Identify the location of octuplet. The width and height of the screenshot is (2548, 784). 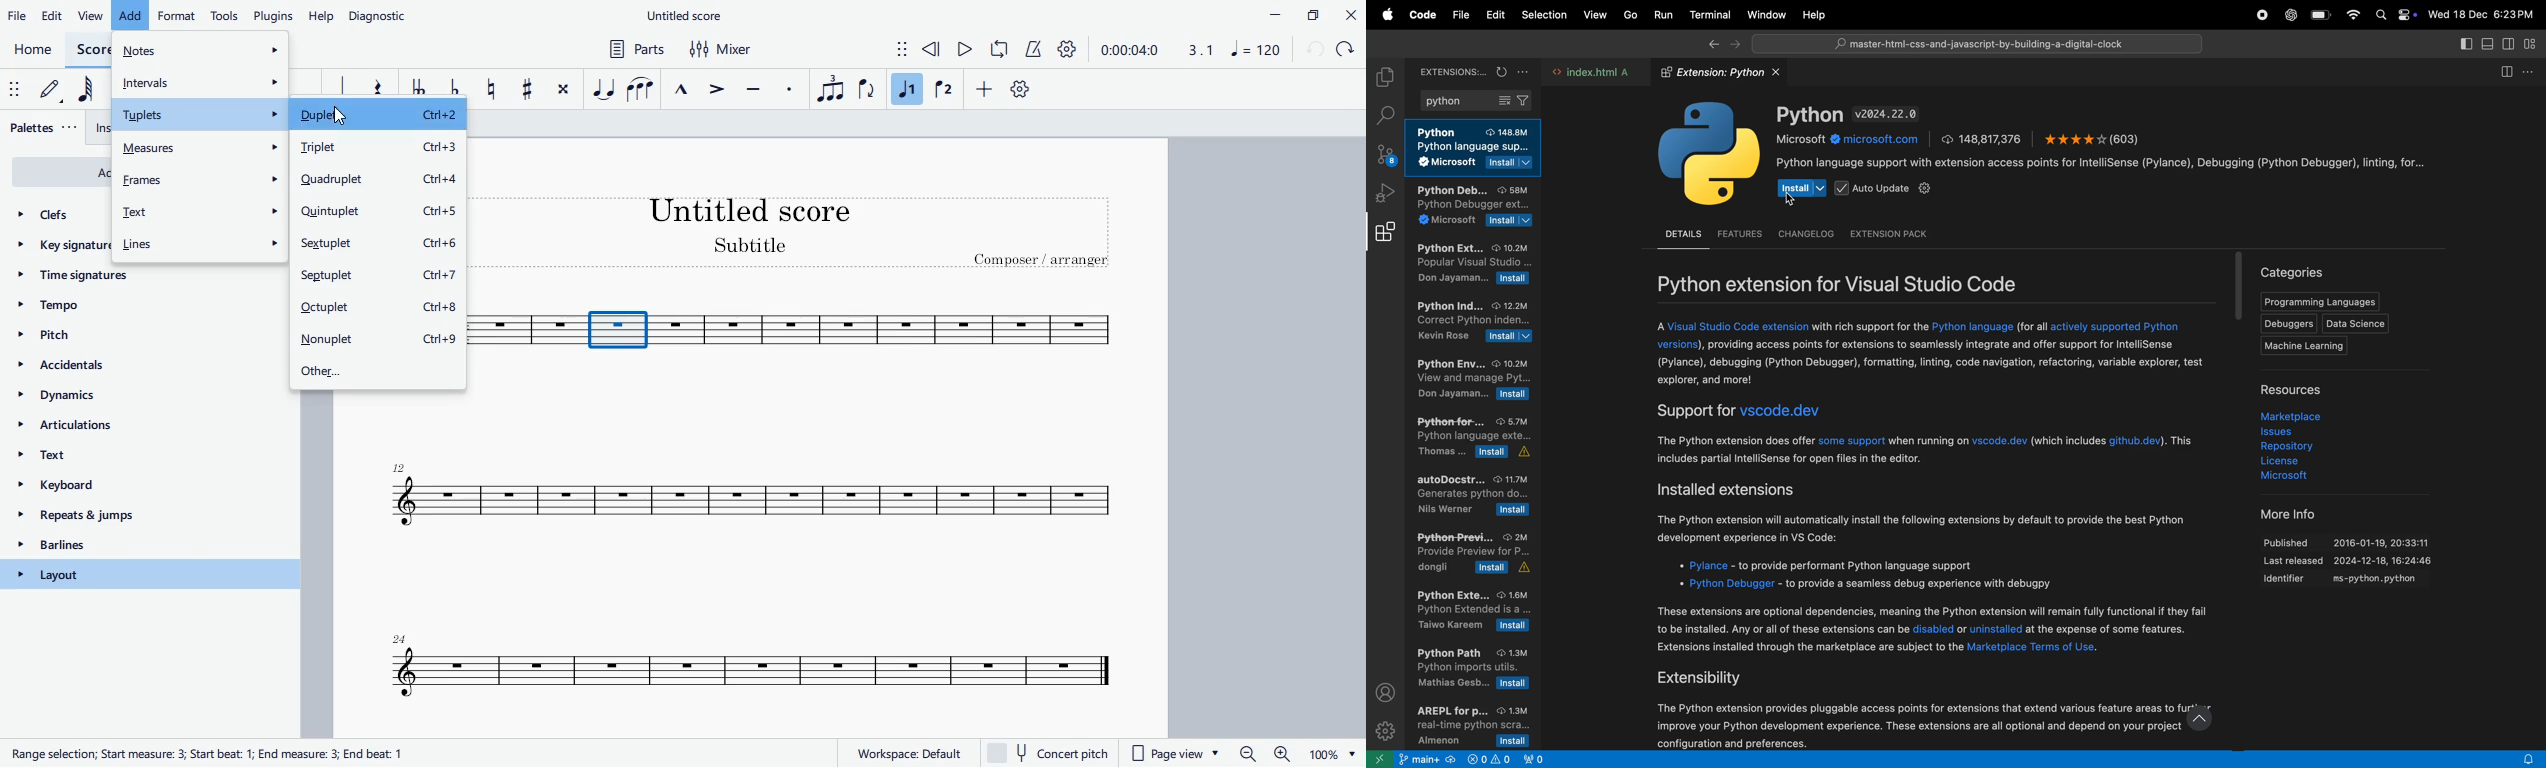
(379, 310).